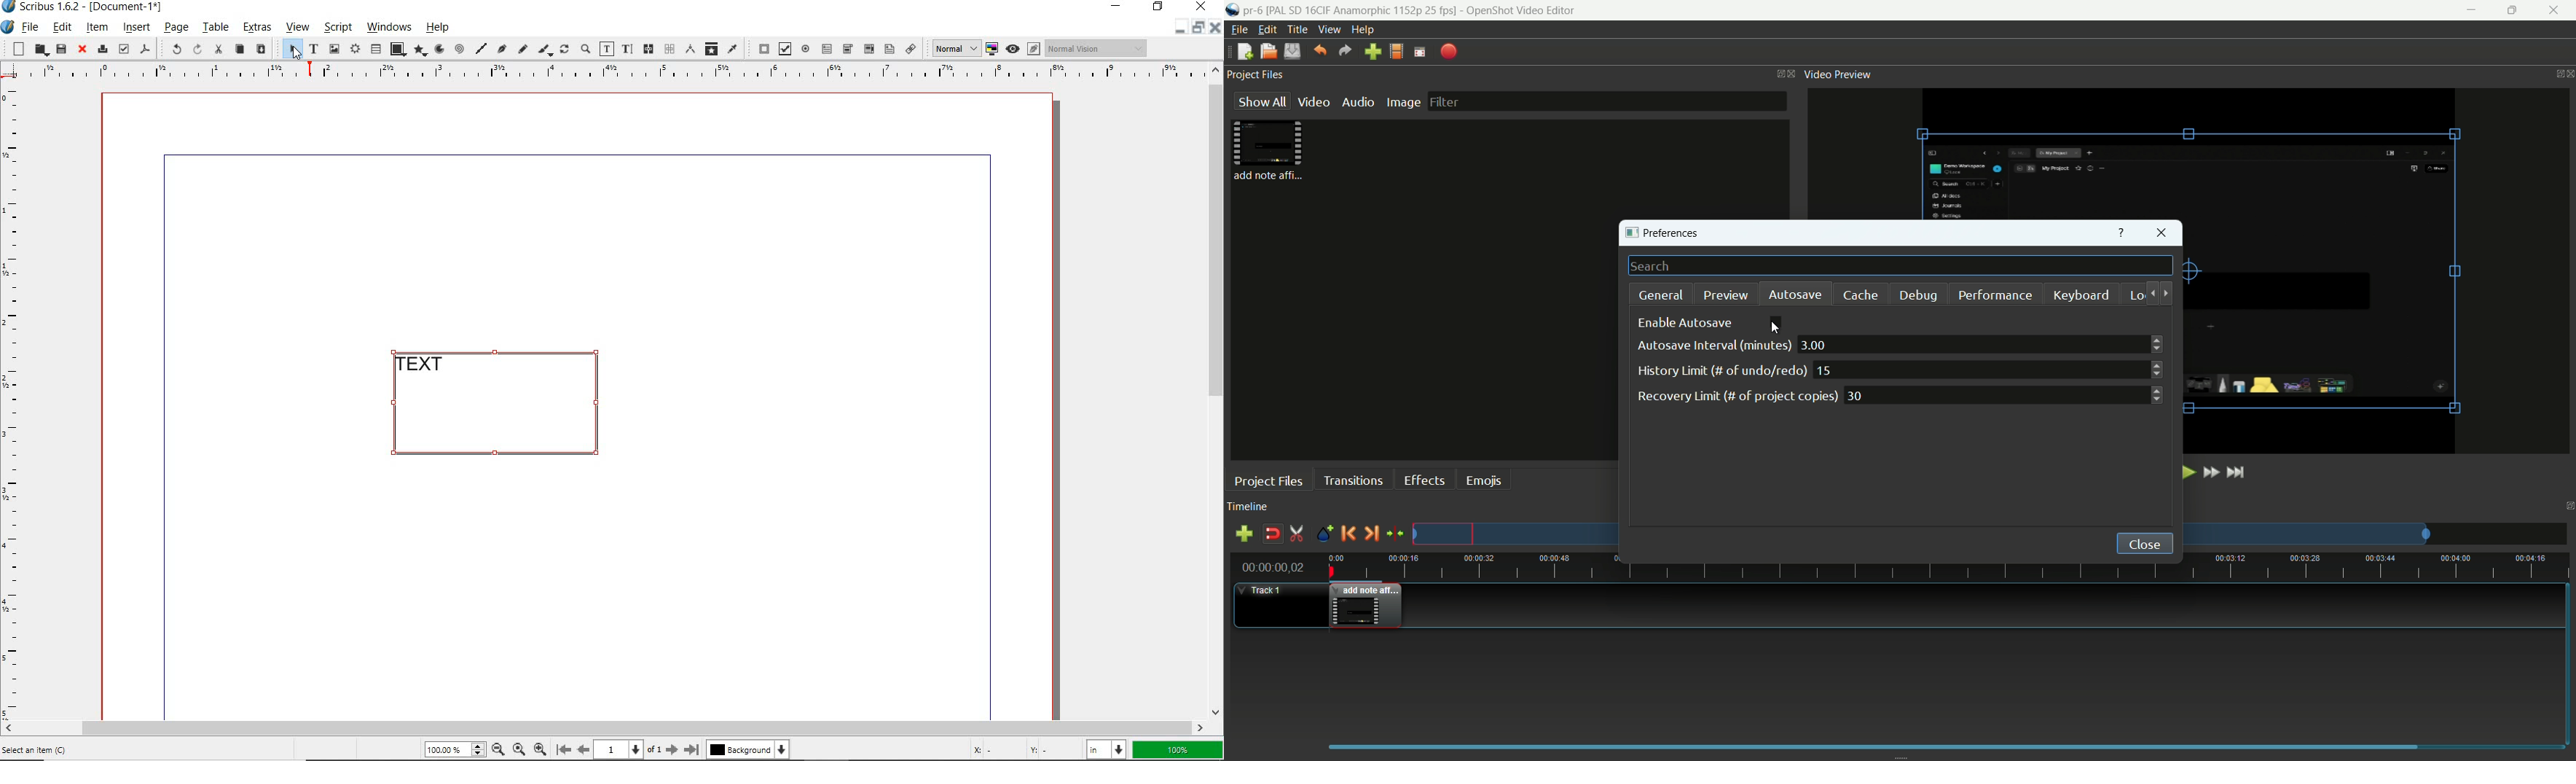 The height and width of the screenshot is (784, 2576). Describe the element at coordinates (98, 29) in the screenshot. I see `item` at that location.